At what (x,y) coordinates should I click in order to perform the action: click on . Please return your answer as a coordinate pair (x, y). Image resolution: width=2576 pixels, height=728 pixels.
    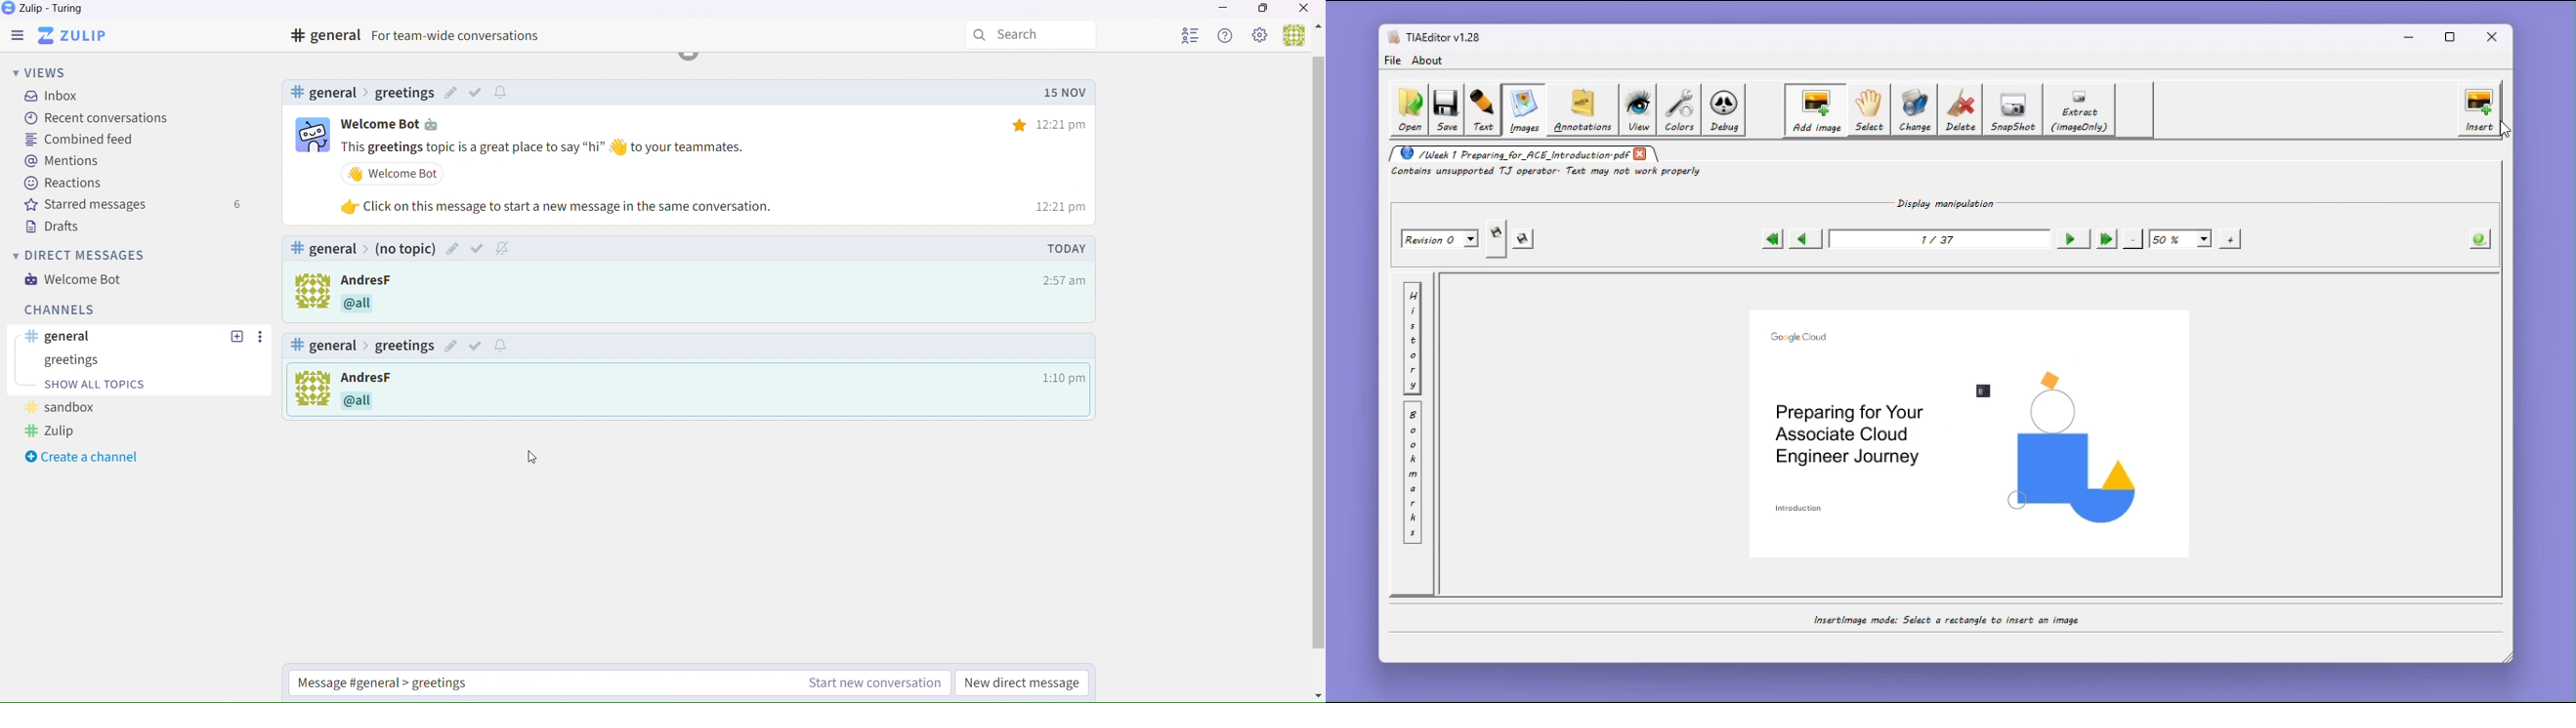
    Looking at the image, I should click on (365, 307).